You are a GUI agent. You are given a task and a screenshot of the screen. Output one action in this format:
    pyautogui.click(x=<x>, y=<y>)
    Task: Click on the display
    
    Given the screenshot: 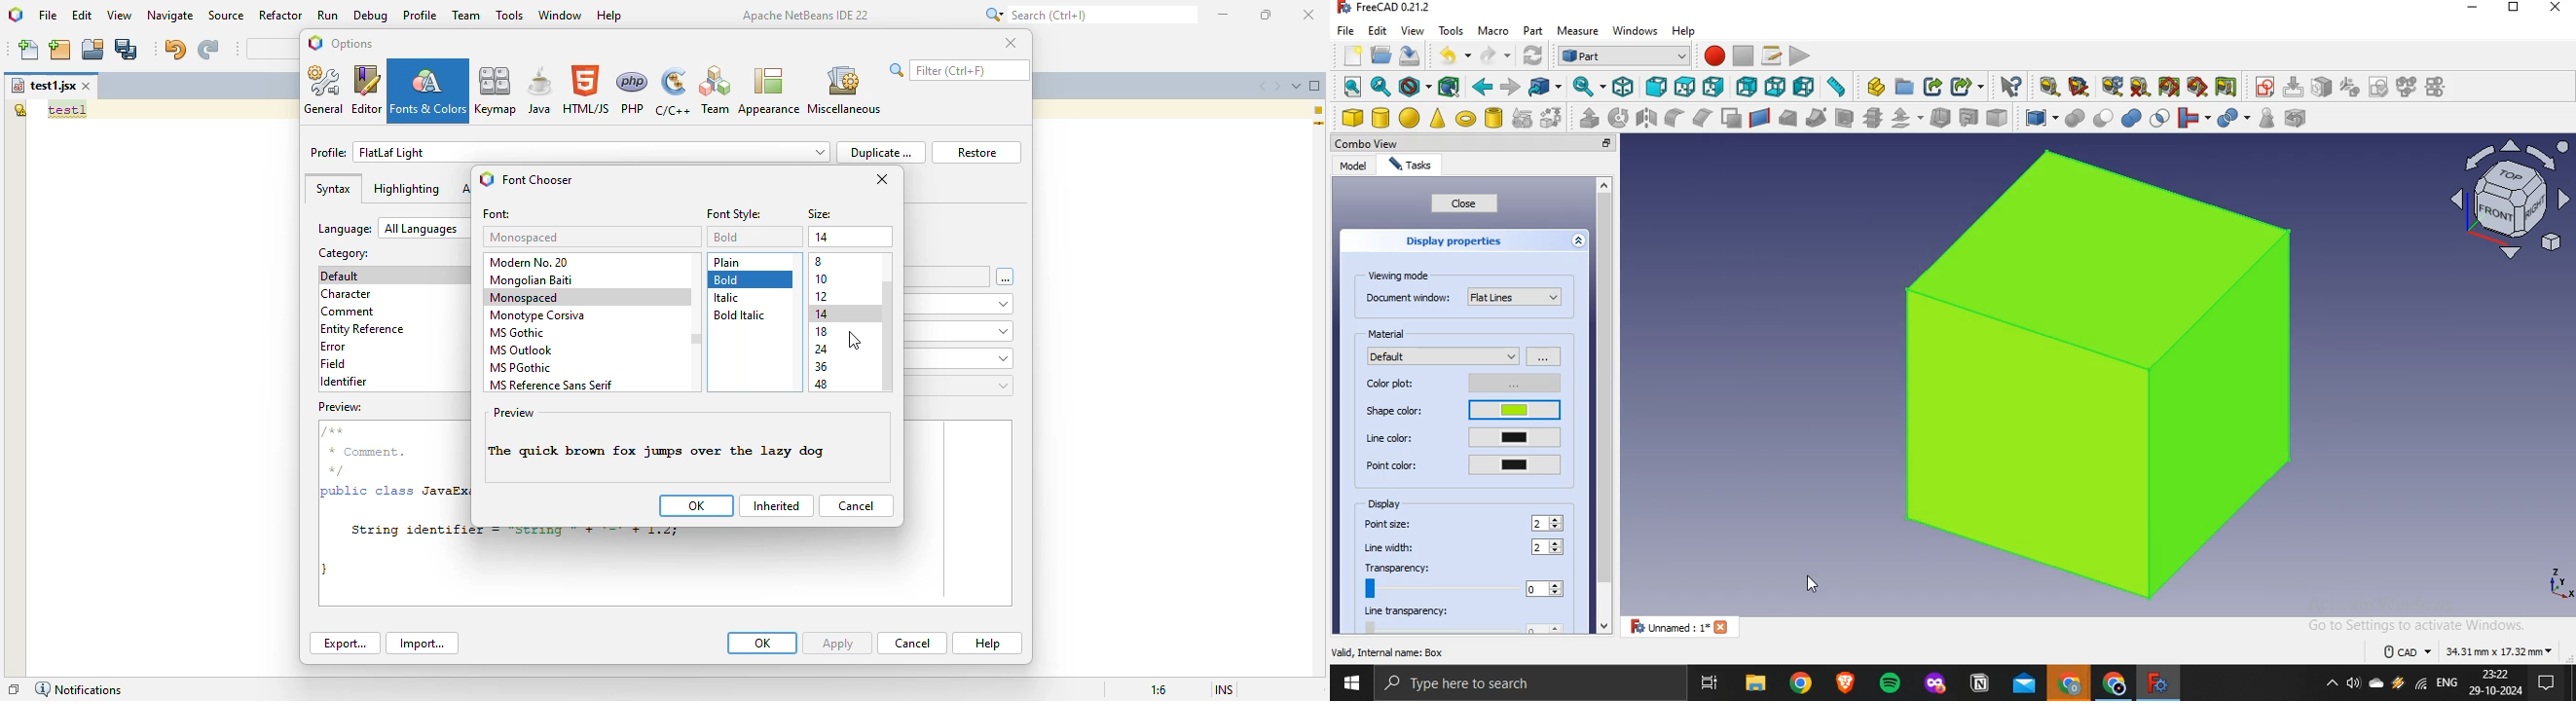 What is the action you would take?
    pyautogui.click(x=1387, y=504)
    